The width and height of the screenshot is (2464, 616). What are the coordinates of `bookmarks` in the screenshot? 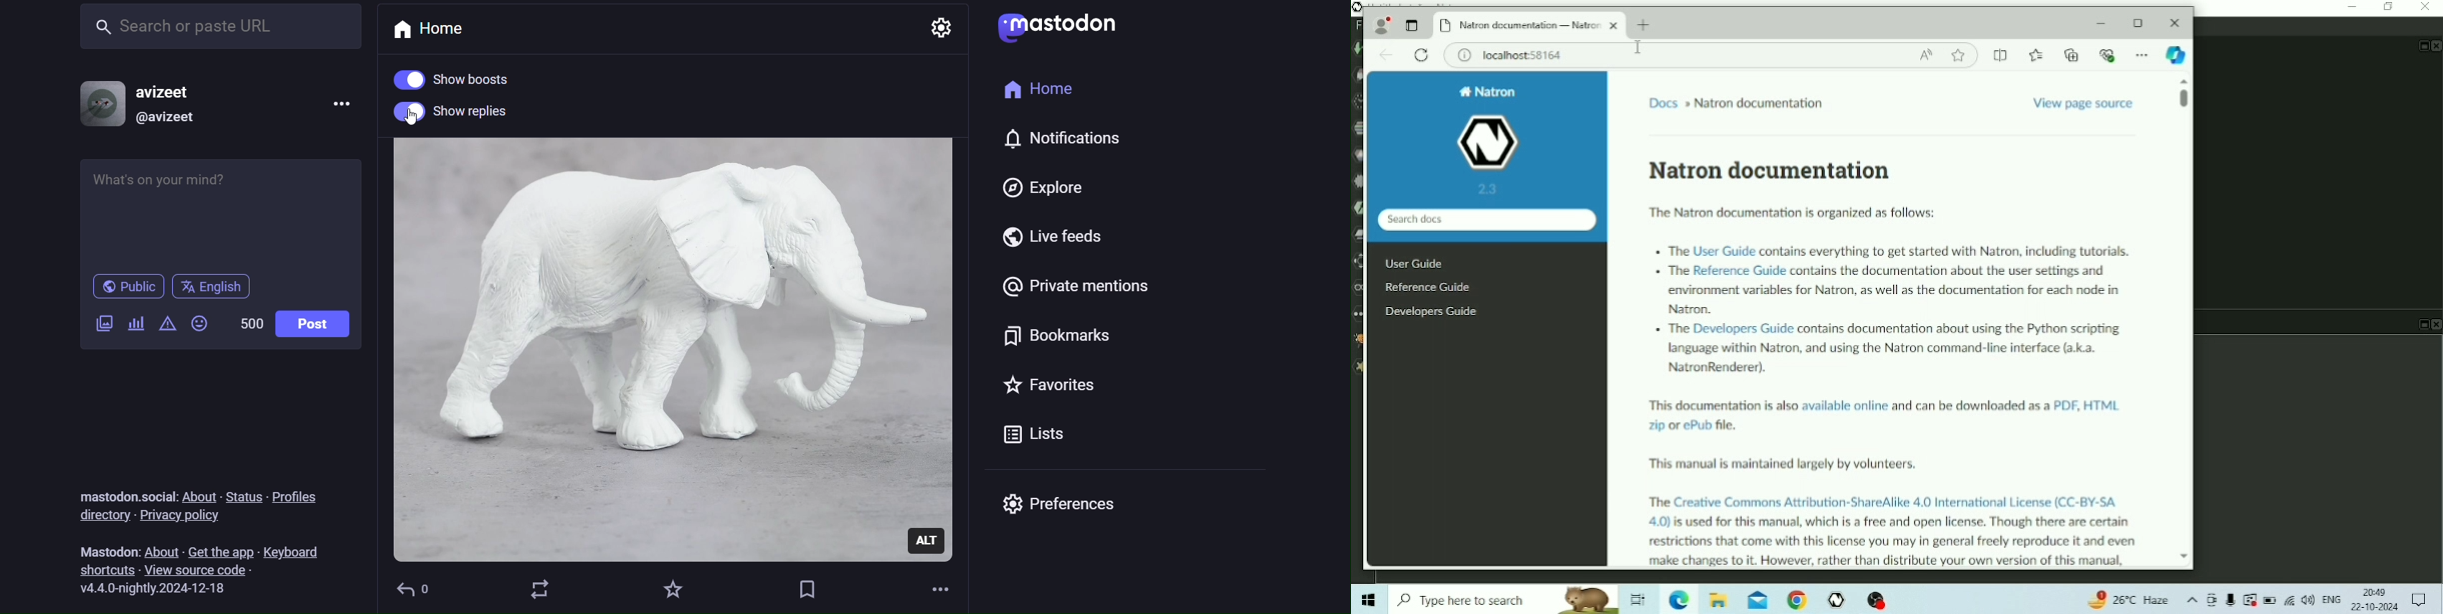 It's located at (1052, 339).